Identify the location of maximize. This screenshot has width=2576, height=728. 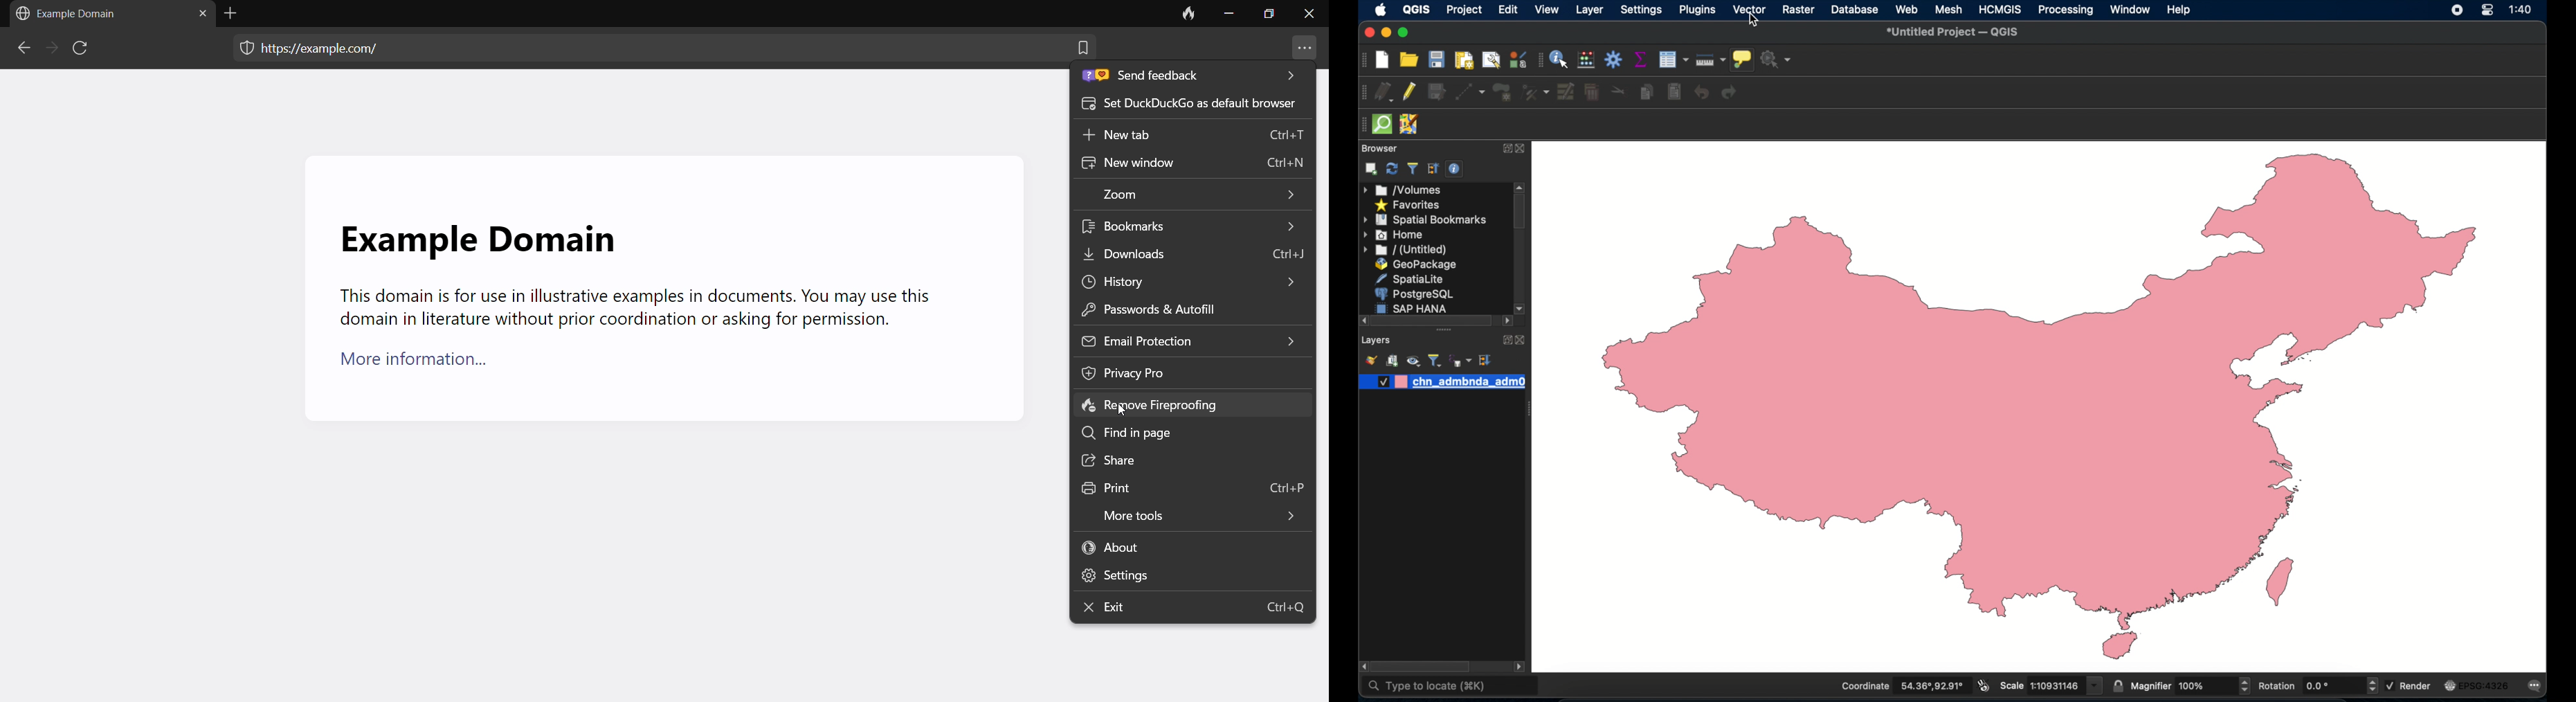
(1405, 32).